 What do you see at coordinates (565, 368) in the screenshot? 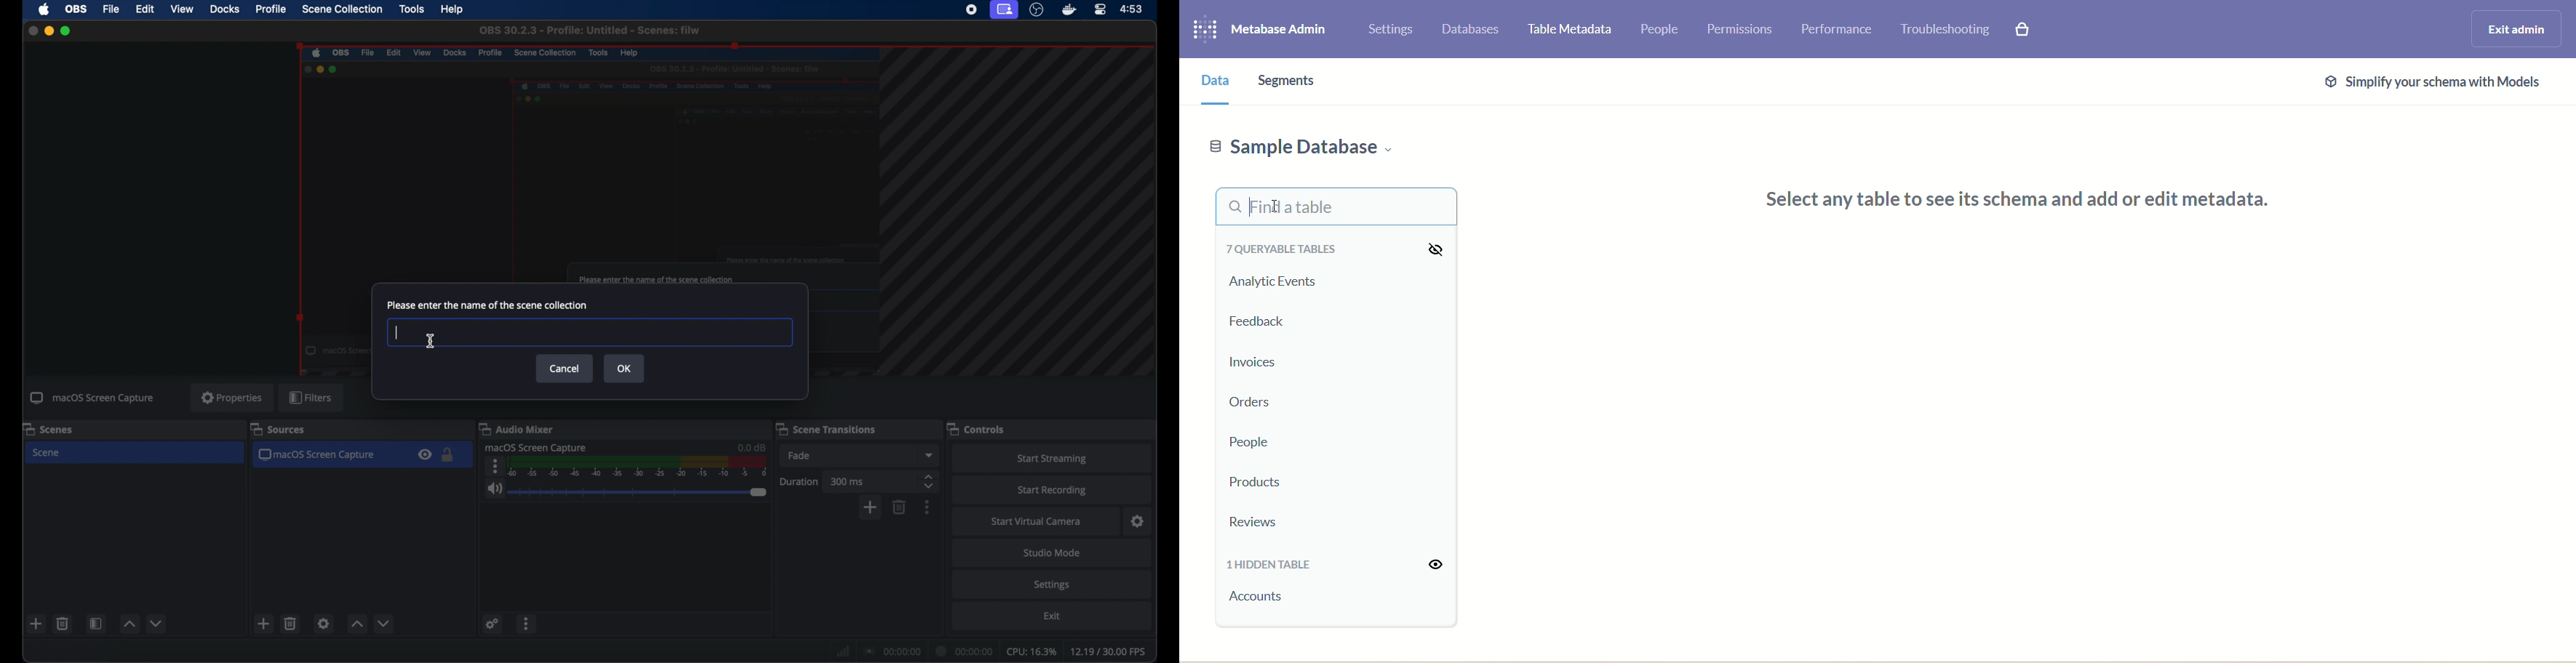
I see `cancel` at bounding box center [565, 368].